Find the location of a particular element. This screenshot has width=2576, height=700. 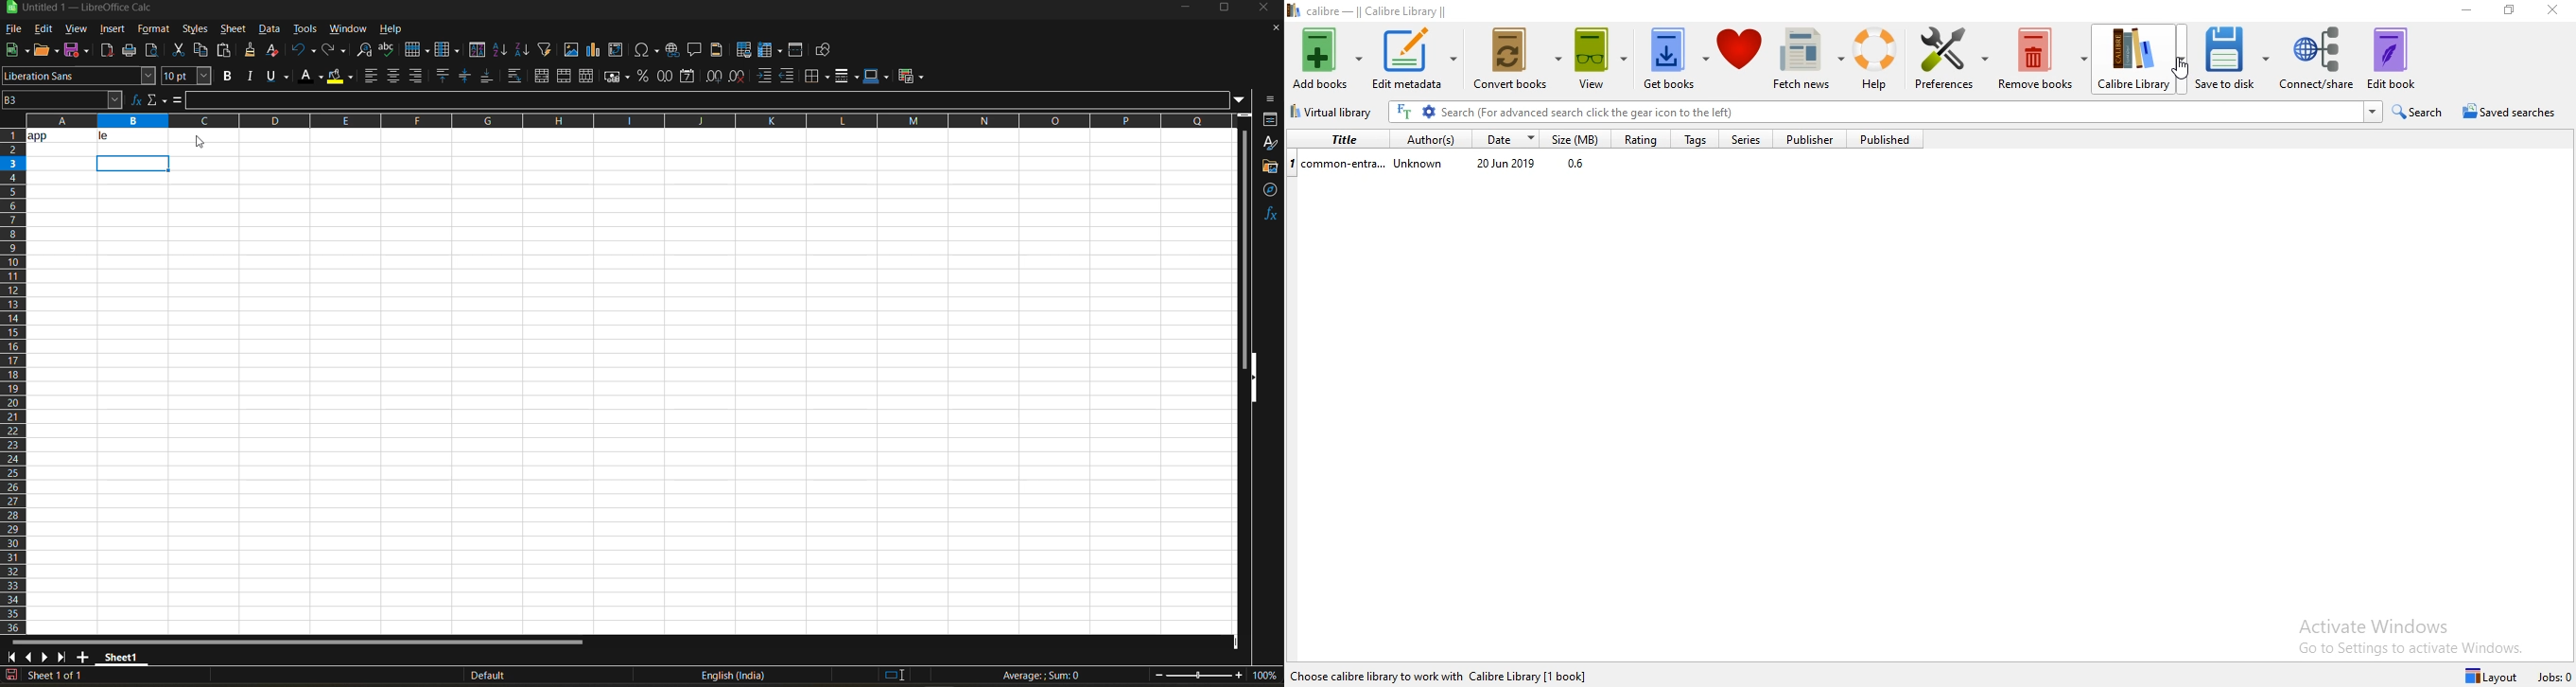

show draw functions is located at coordinates (821, 52).